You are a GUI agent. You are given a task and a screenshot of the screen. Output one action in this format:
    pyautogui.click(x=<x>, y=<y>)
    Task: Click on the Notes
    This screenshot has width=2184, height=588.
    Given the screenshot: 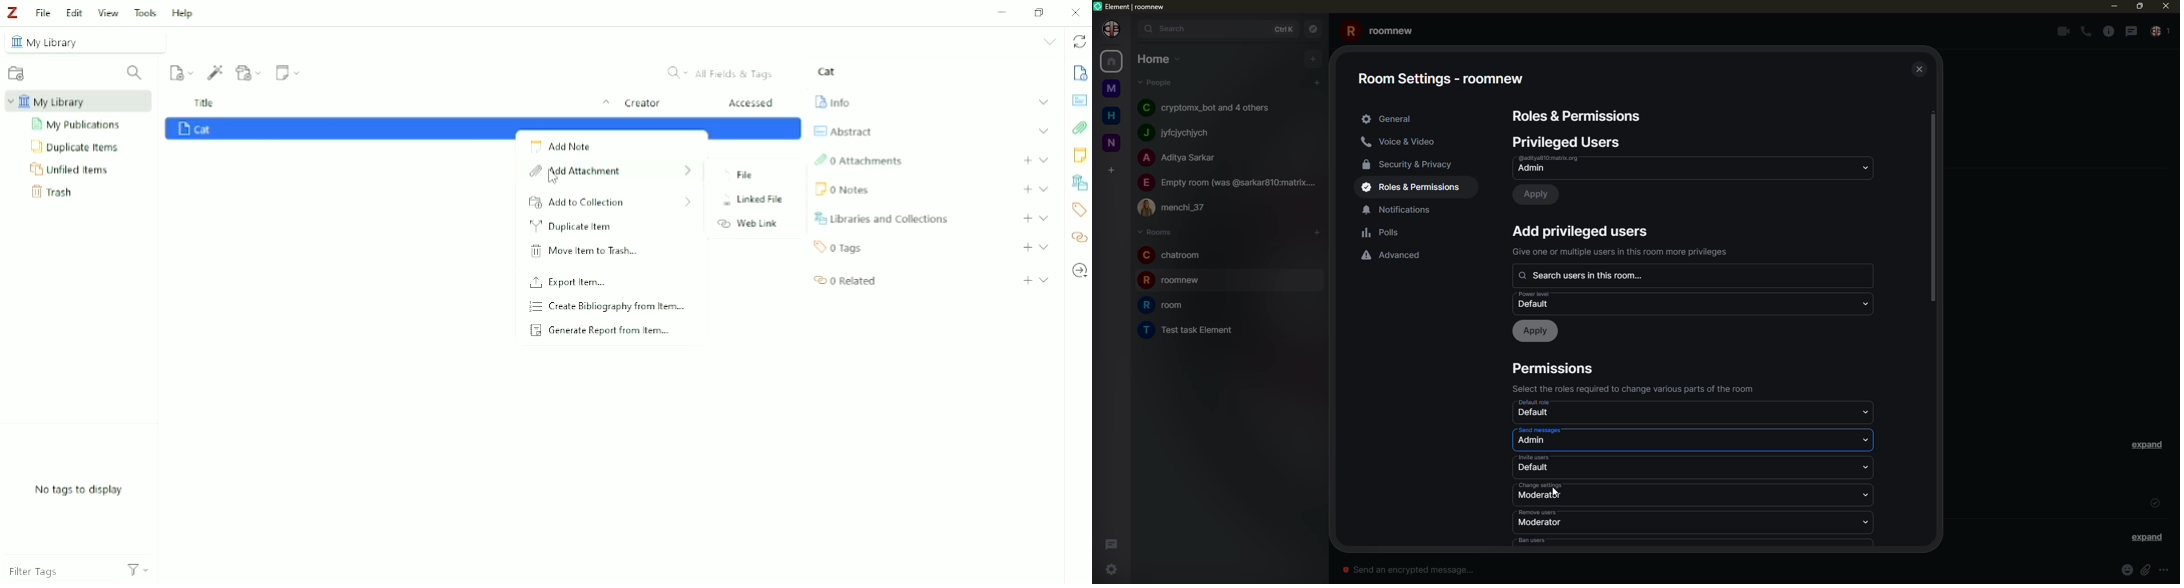 What is the action you would take?
    pyautogui.click(x=1080, y=155)
    